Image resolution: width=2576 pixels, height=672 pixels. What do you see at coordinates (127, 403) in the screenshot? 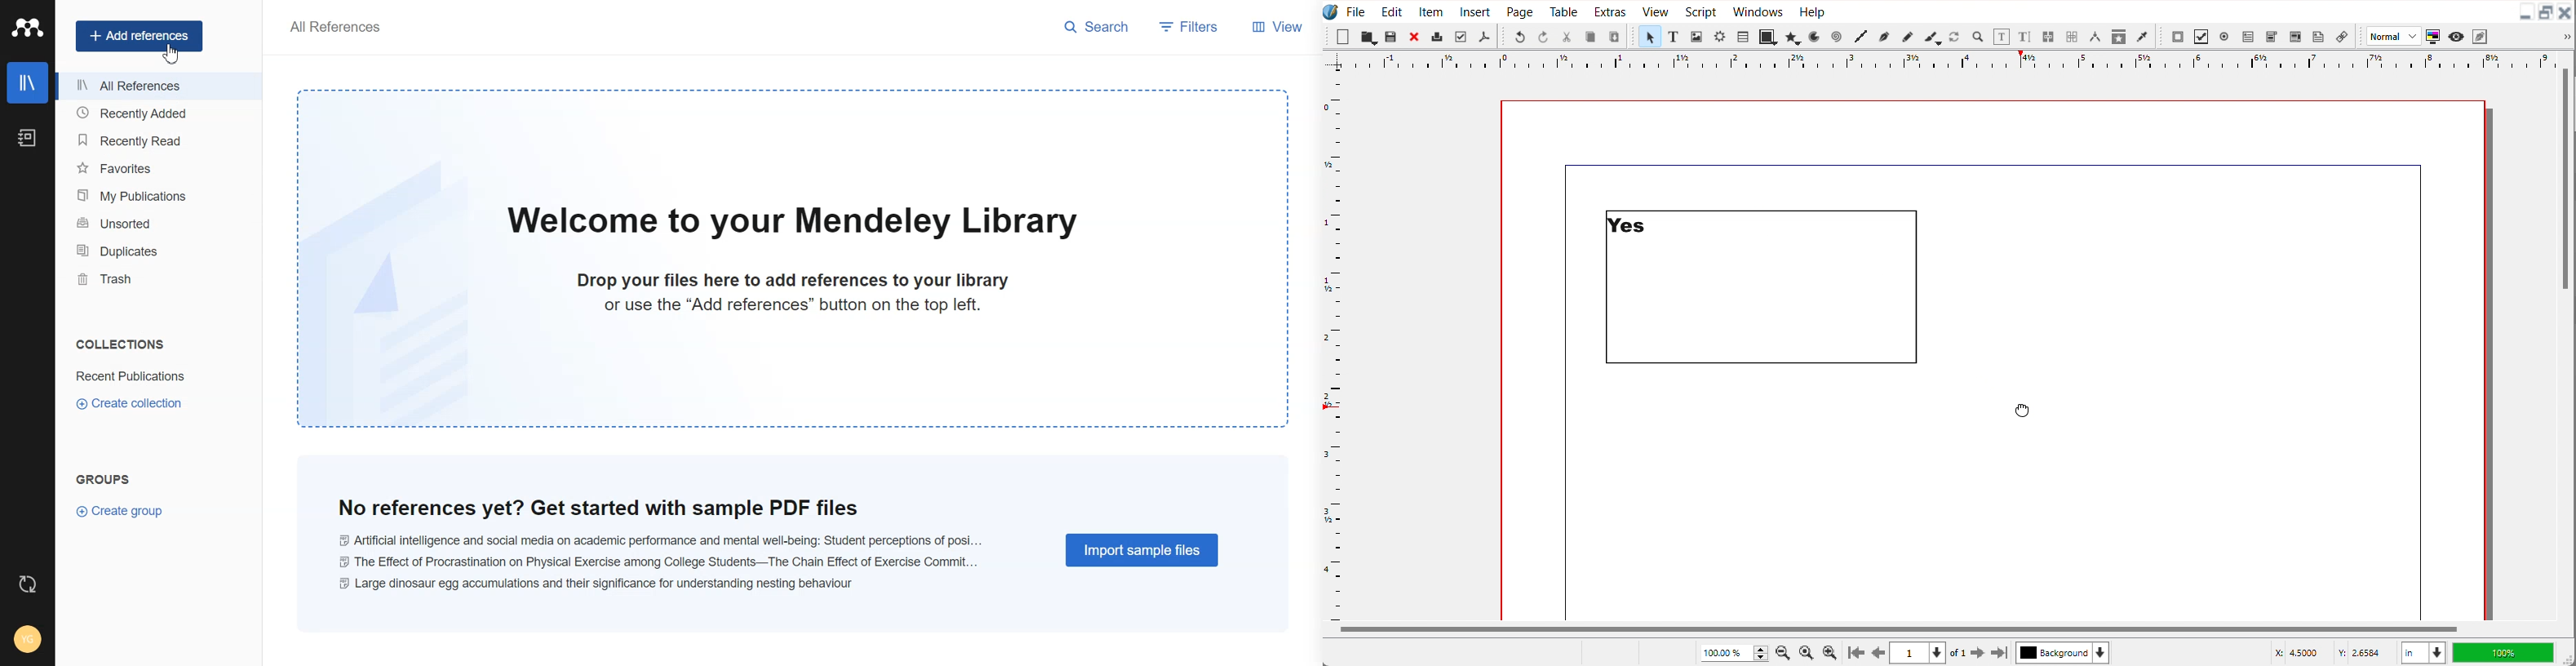
I see `Create Collection` at bounding box center [127, 403].